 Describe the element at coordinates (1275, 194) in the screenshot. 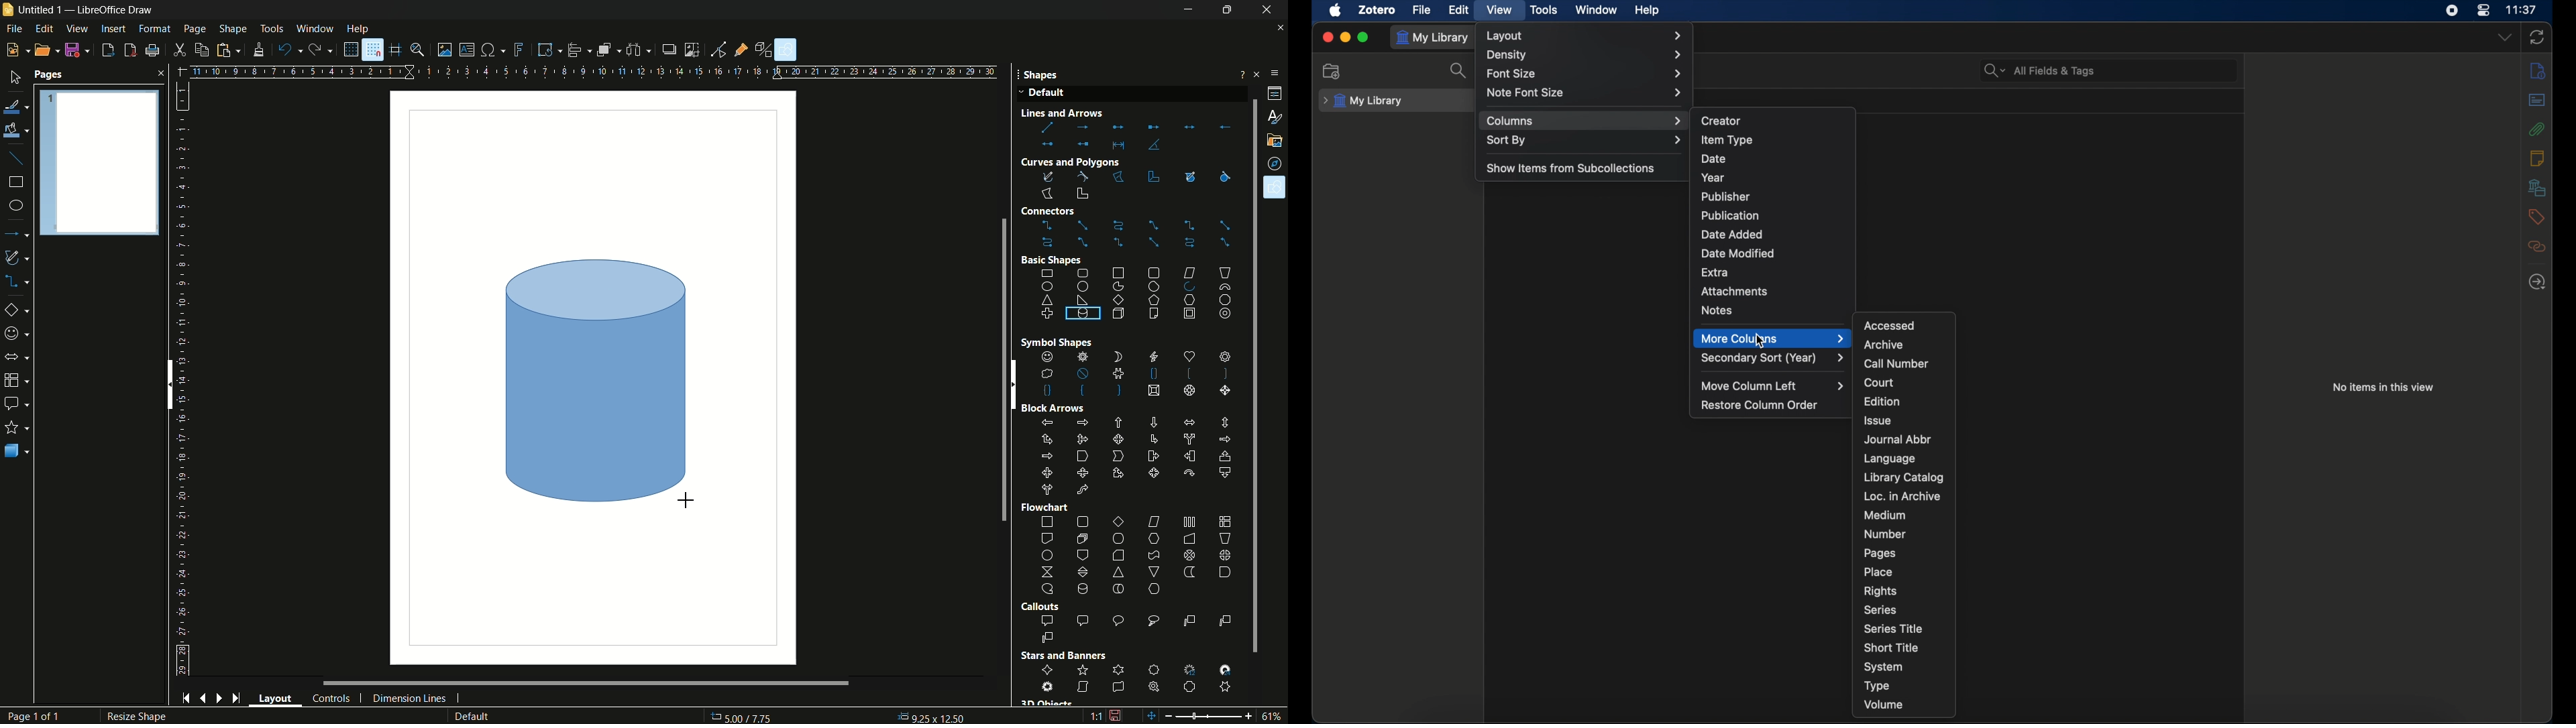

I see `Cursor` at that location.